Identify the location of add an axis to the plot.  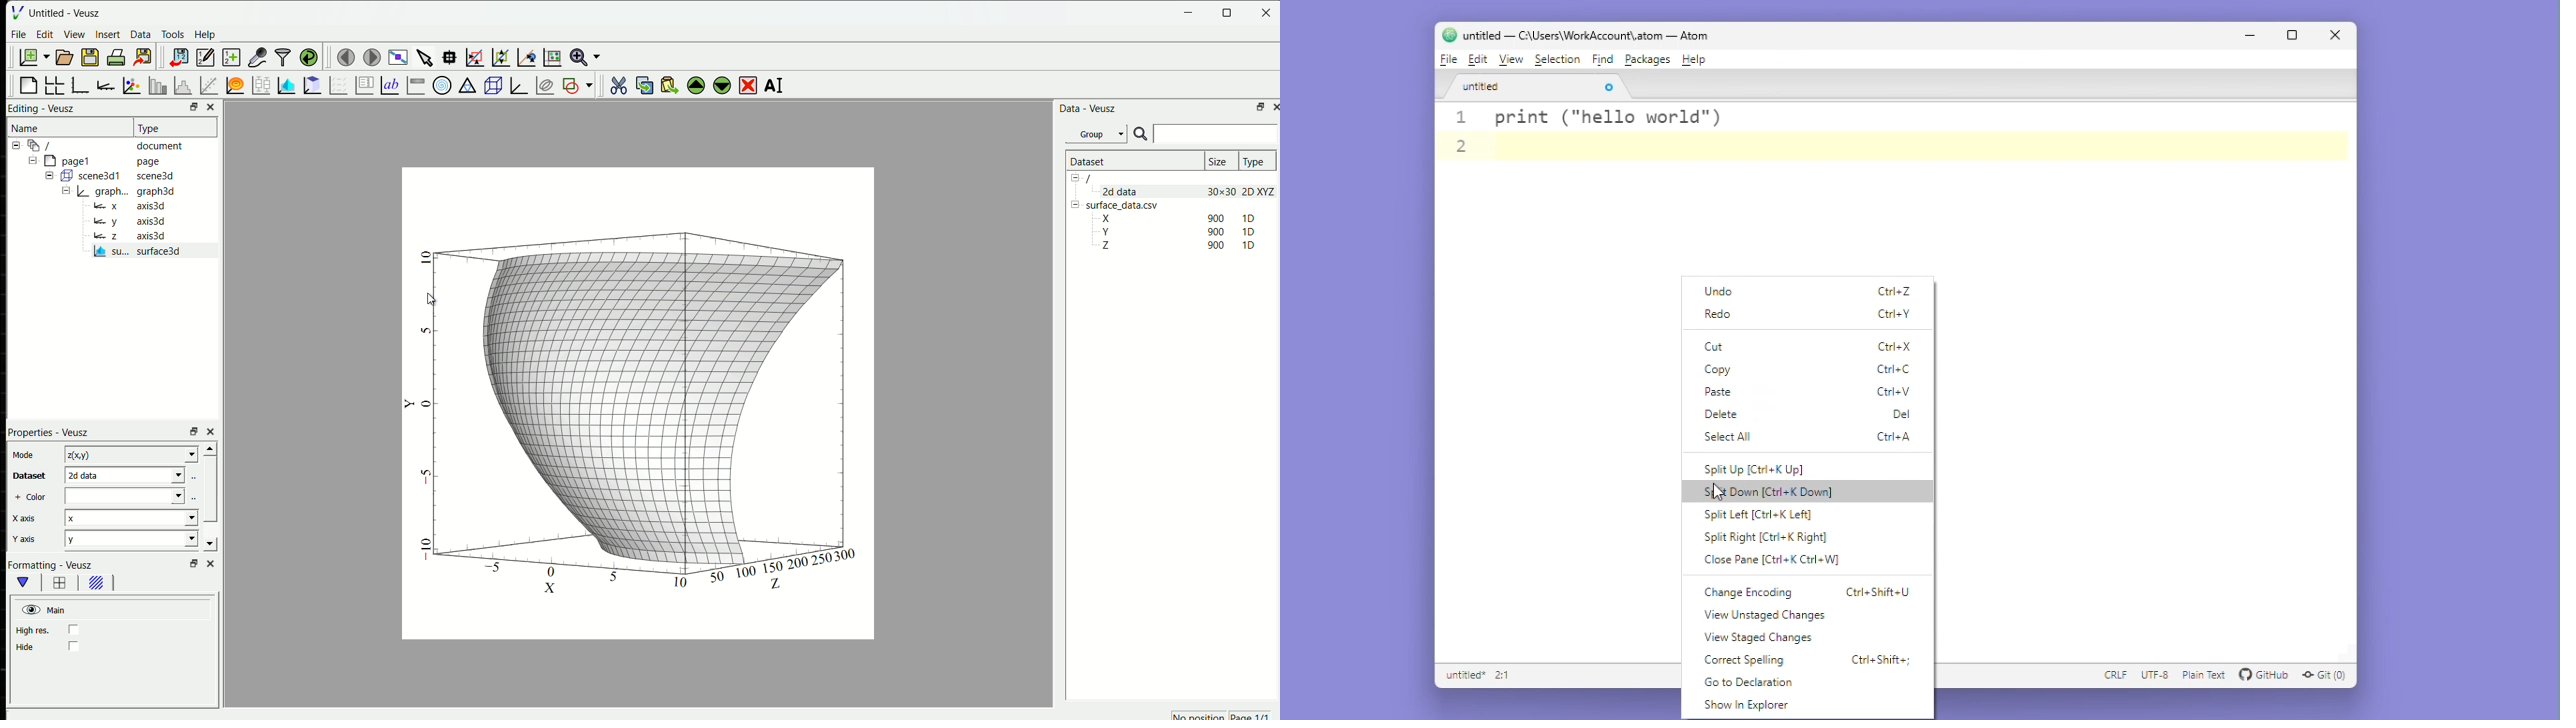
(107, 85).